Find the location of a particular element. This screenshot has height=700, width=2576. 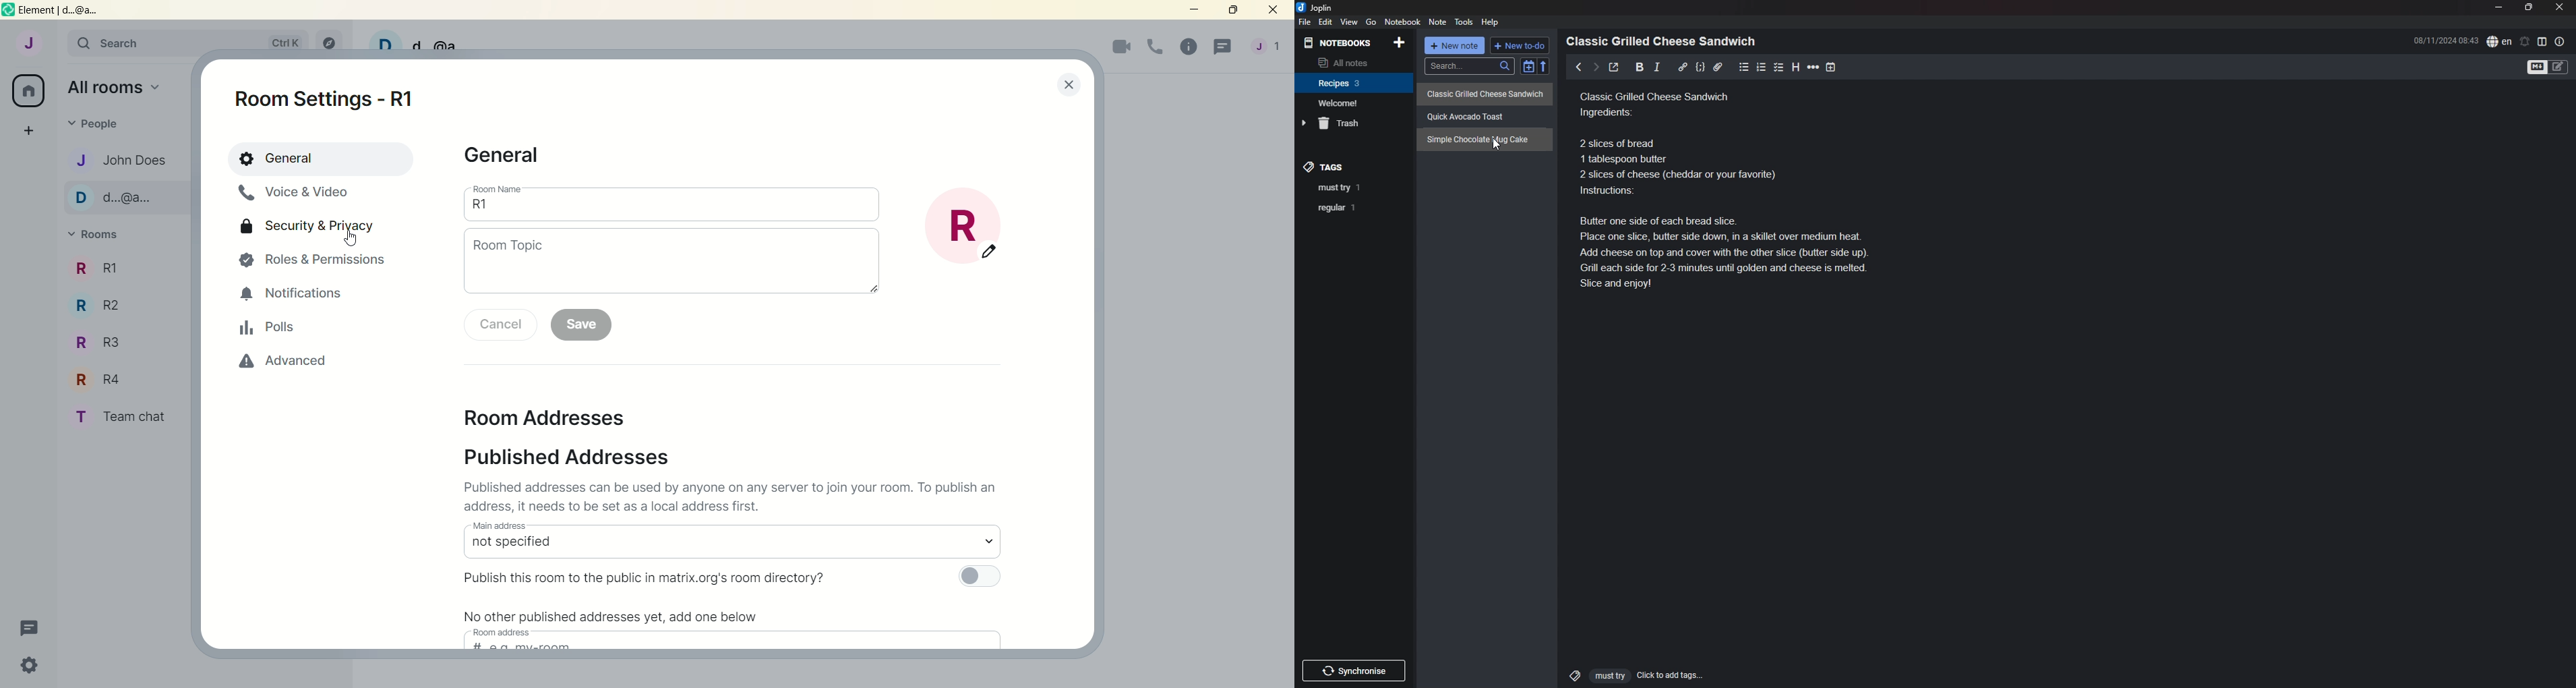

joplin is located at coordinates (1316, 7).